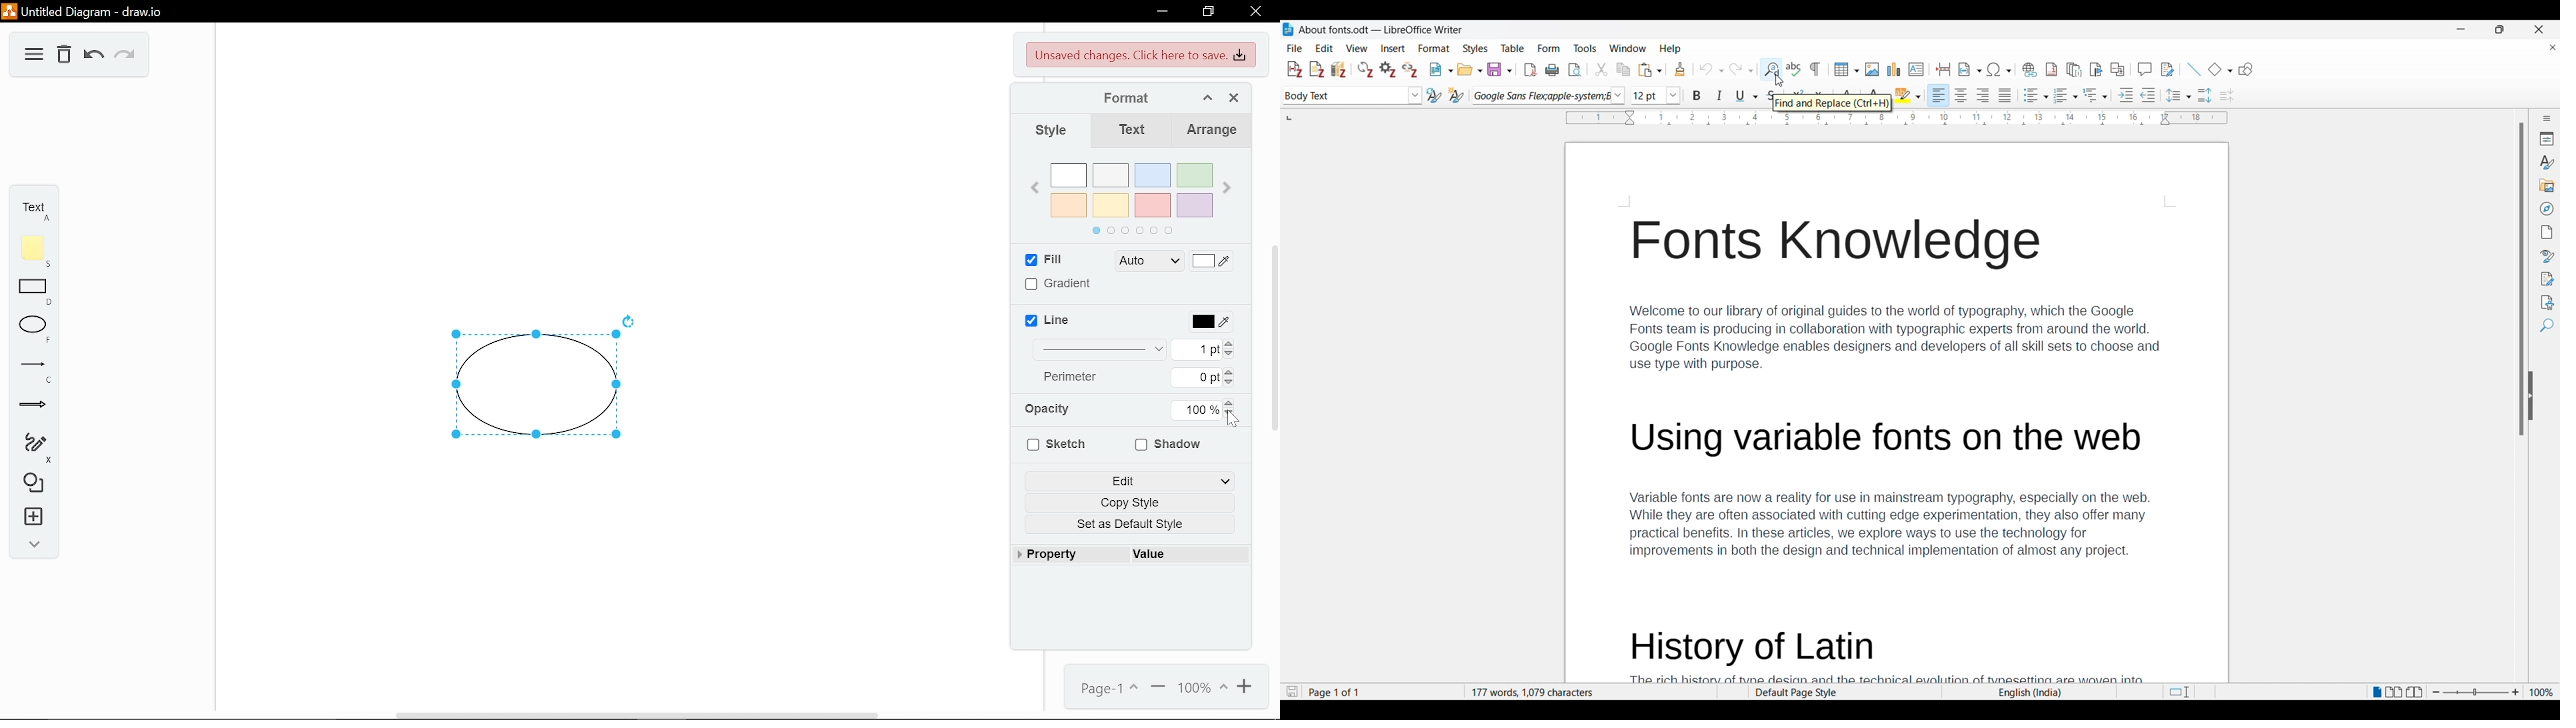 This screenshot has height=728, width=2576. I want to click on Insert field options, so click(1970, 69).